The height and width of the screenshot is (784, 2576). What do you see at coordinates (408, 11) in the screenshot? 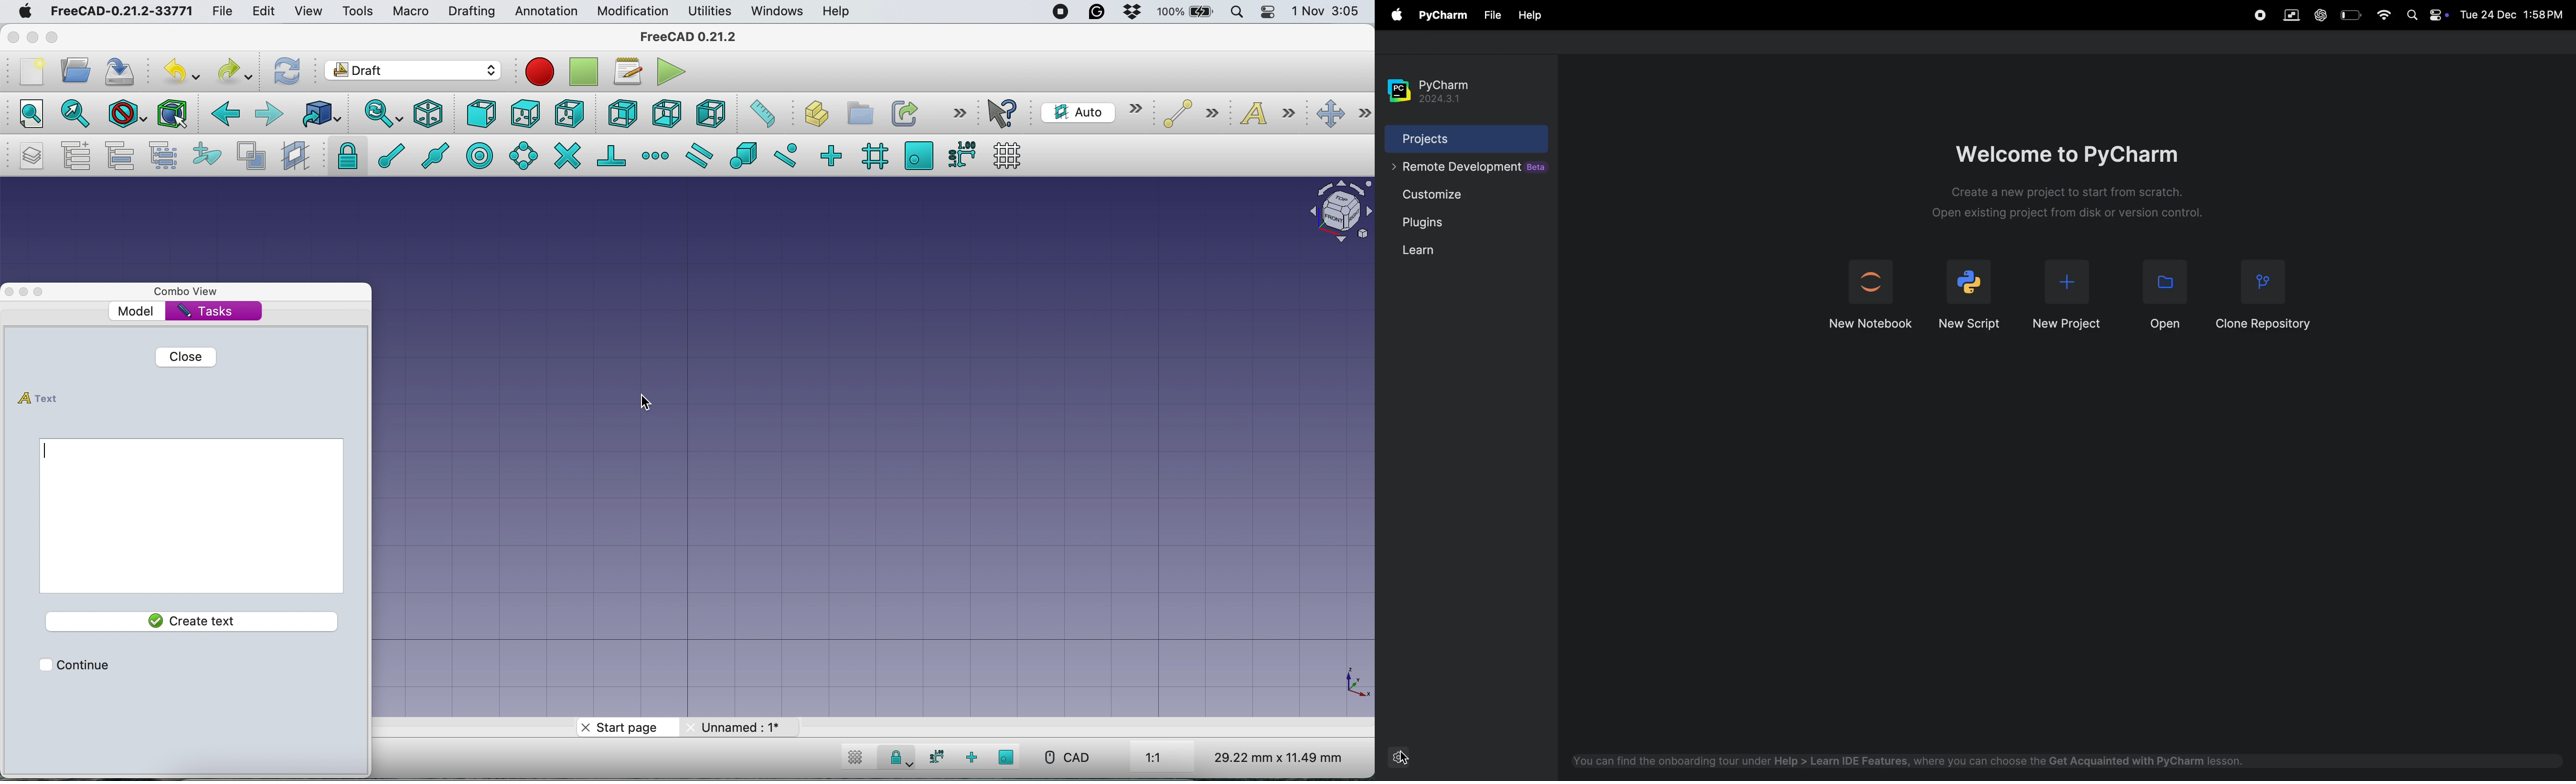
I see `macro` at bounding box center [408, 11].